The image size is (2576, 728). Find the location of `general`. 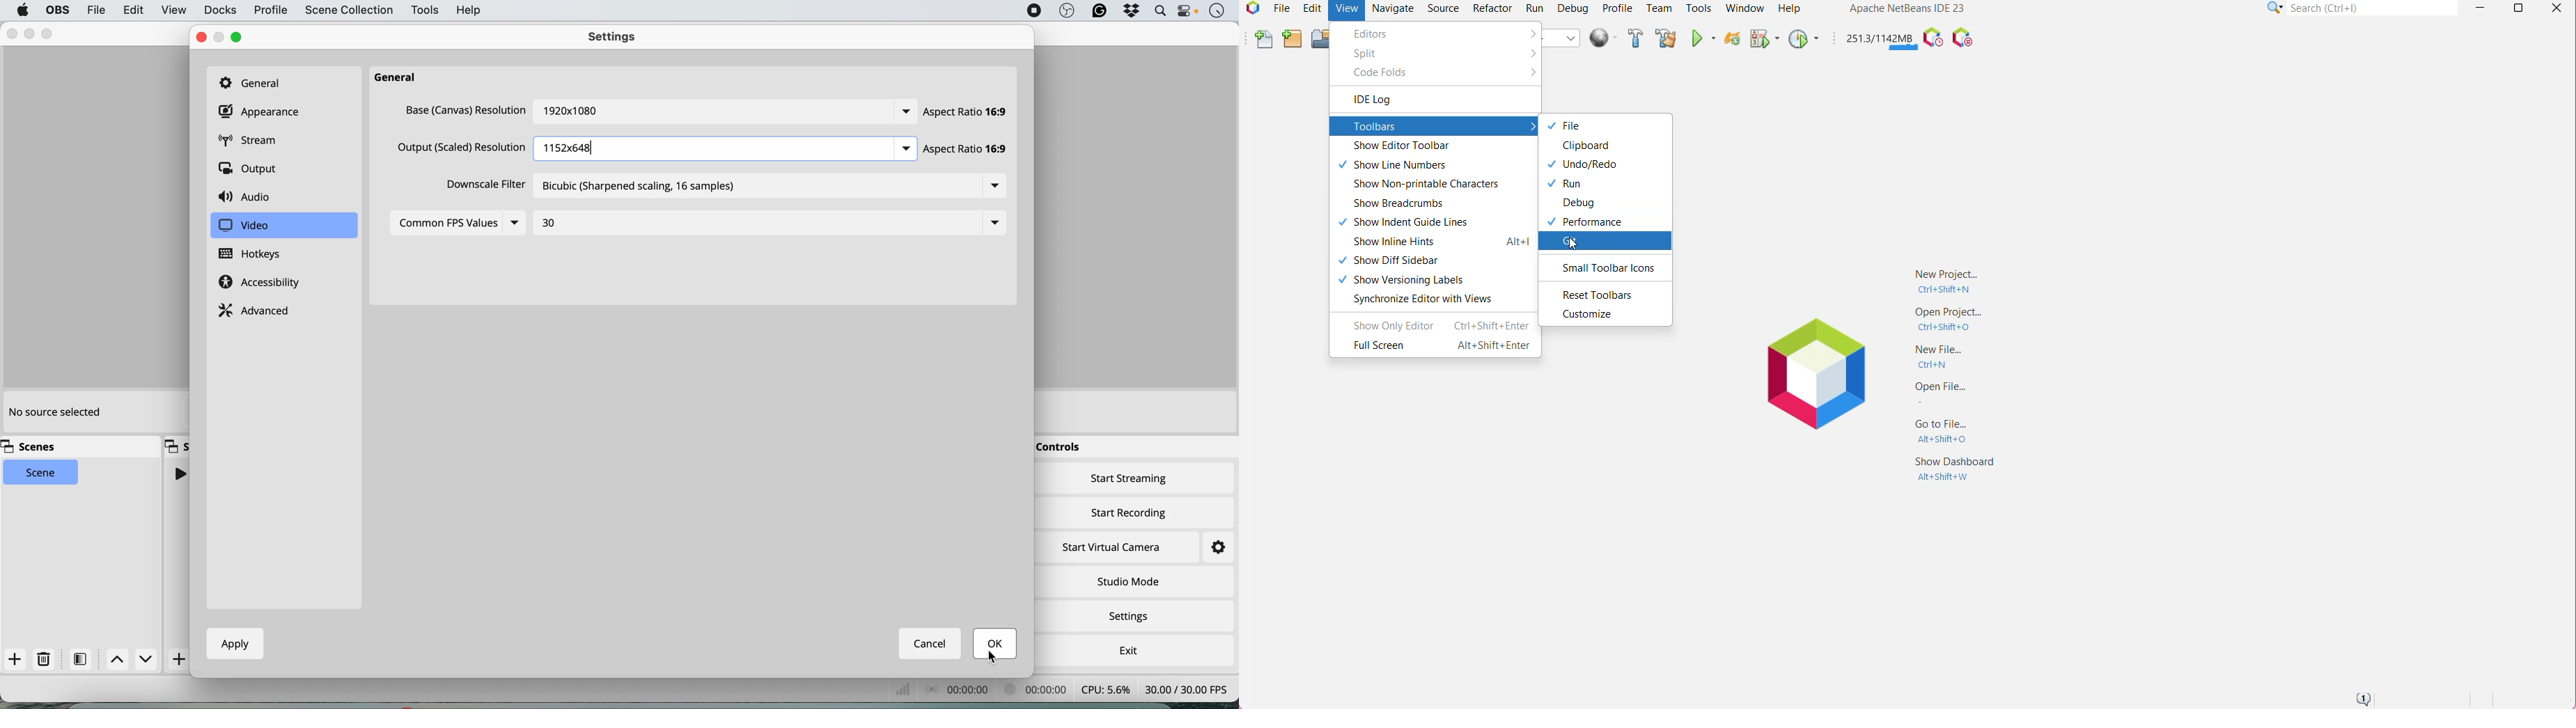

general is located at coordinates (255, 82).